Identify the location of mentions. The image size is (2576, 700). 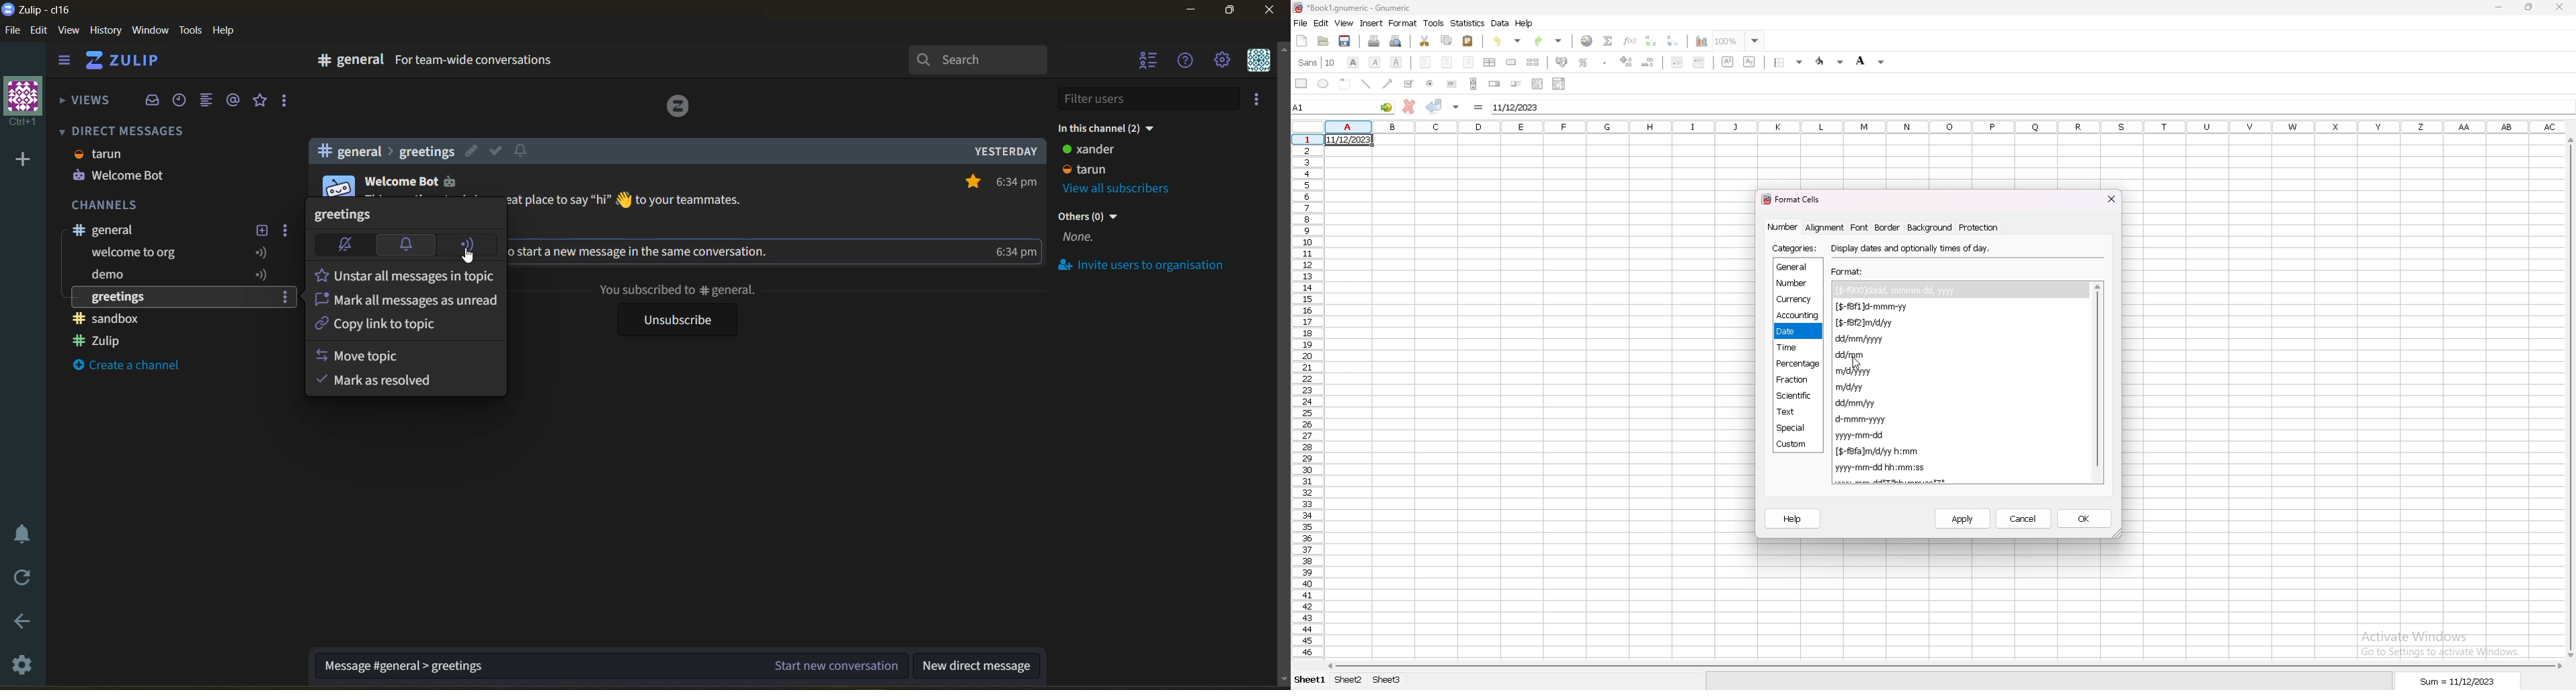
(237, 100).